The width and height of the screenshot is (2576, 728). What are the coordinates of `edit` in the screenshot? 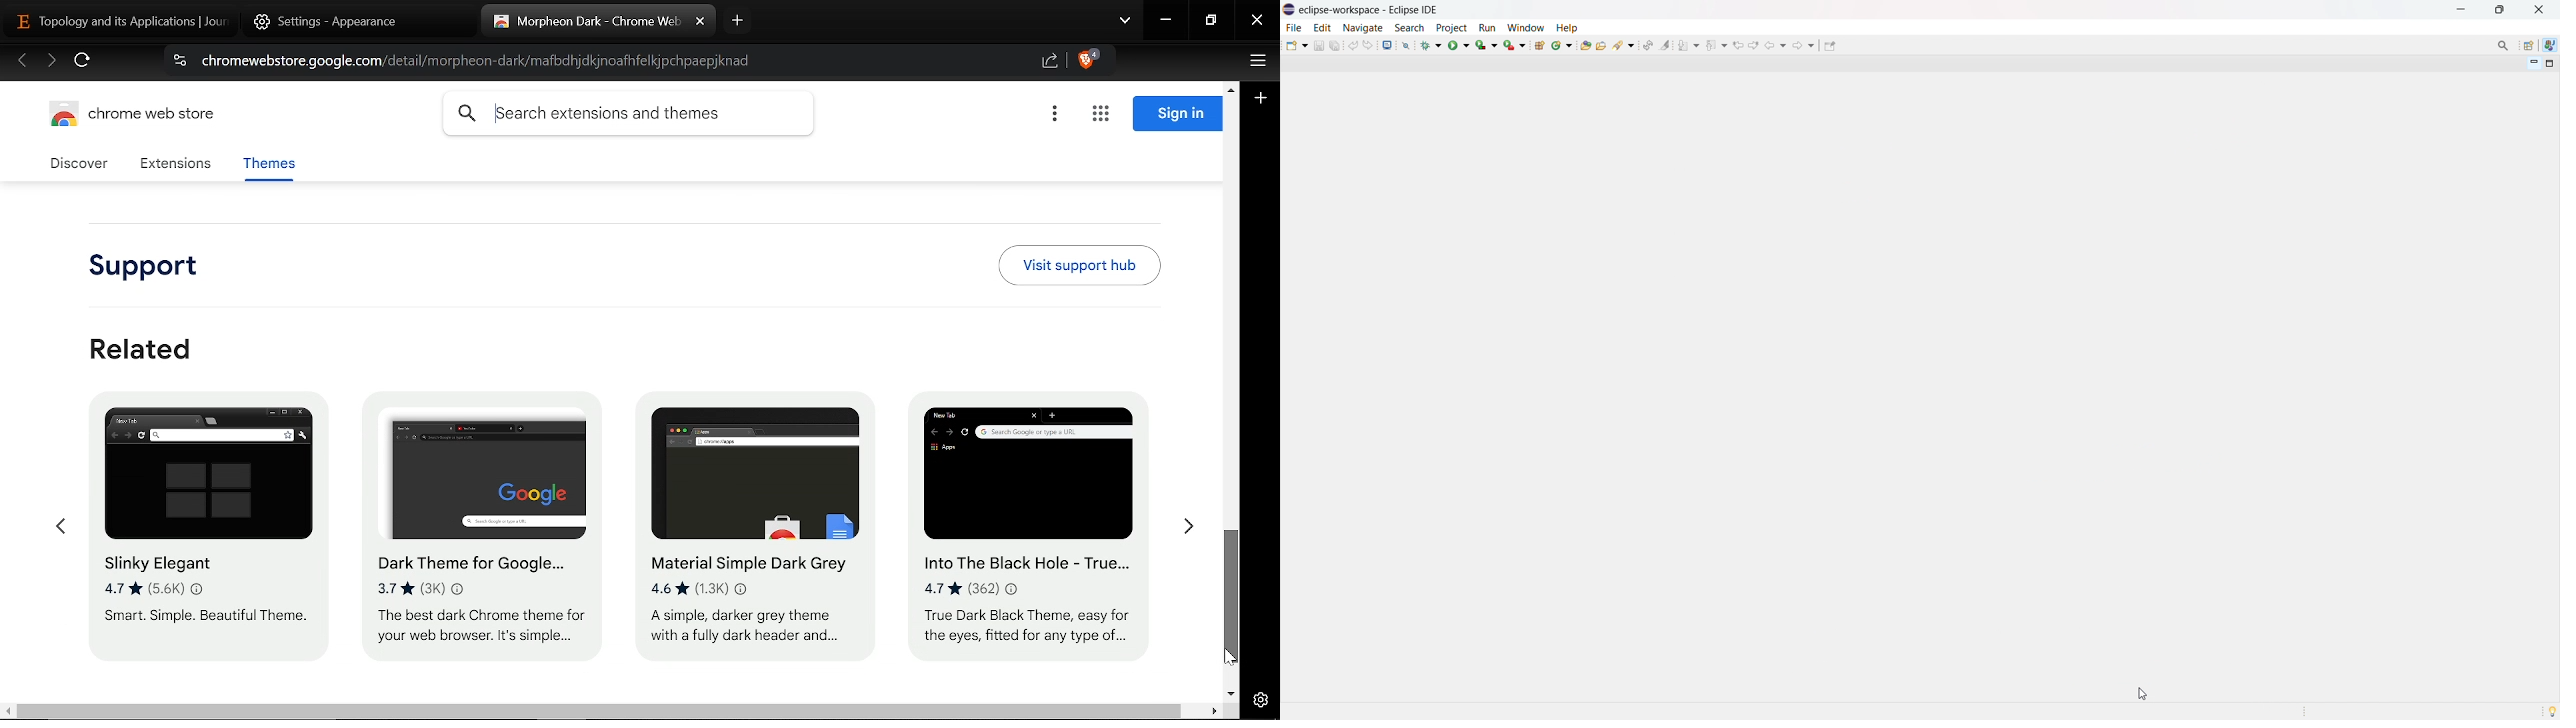 It's located at (1321, 28).